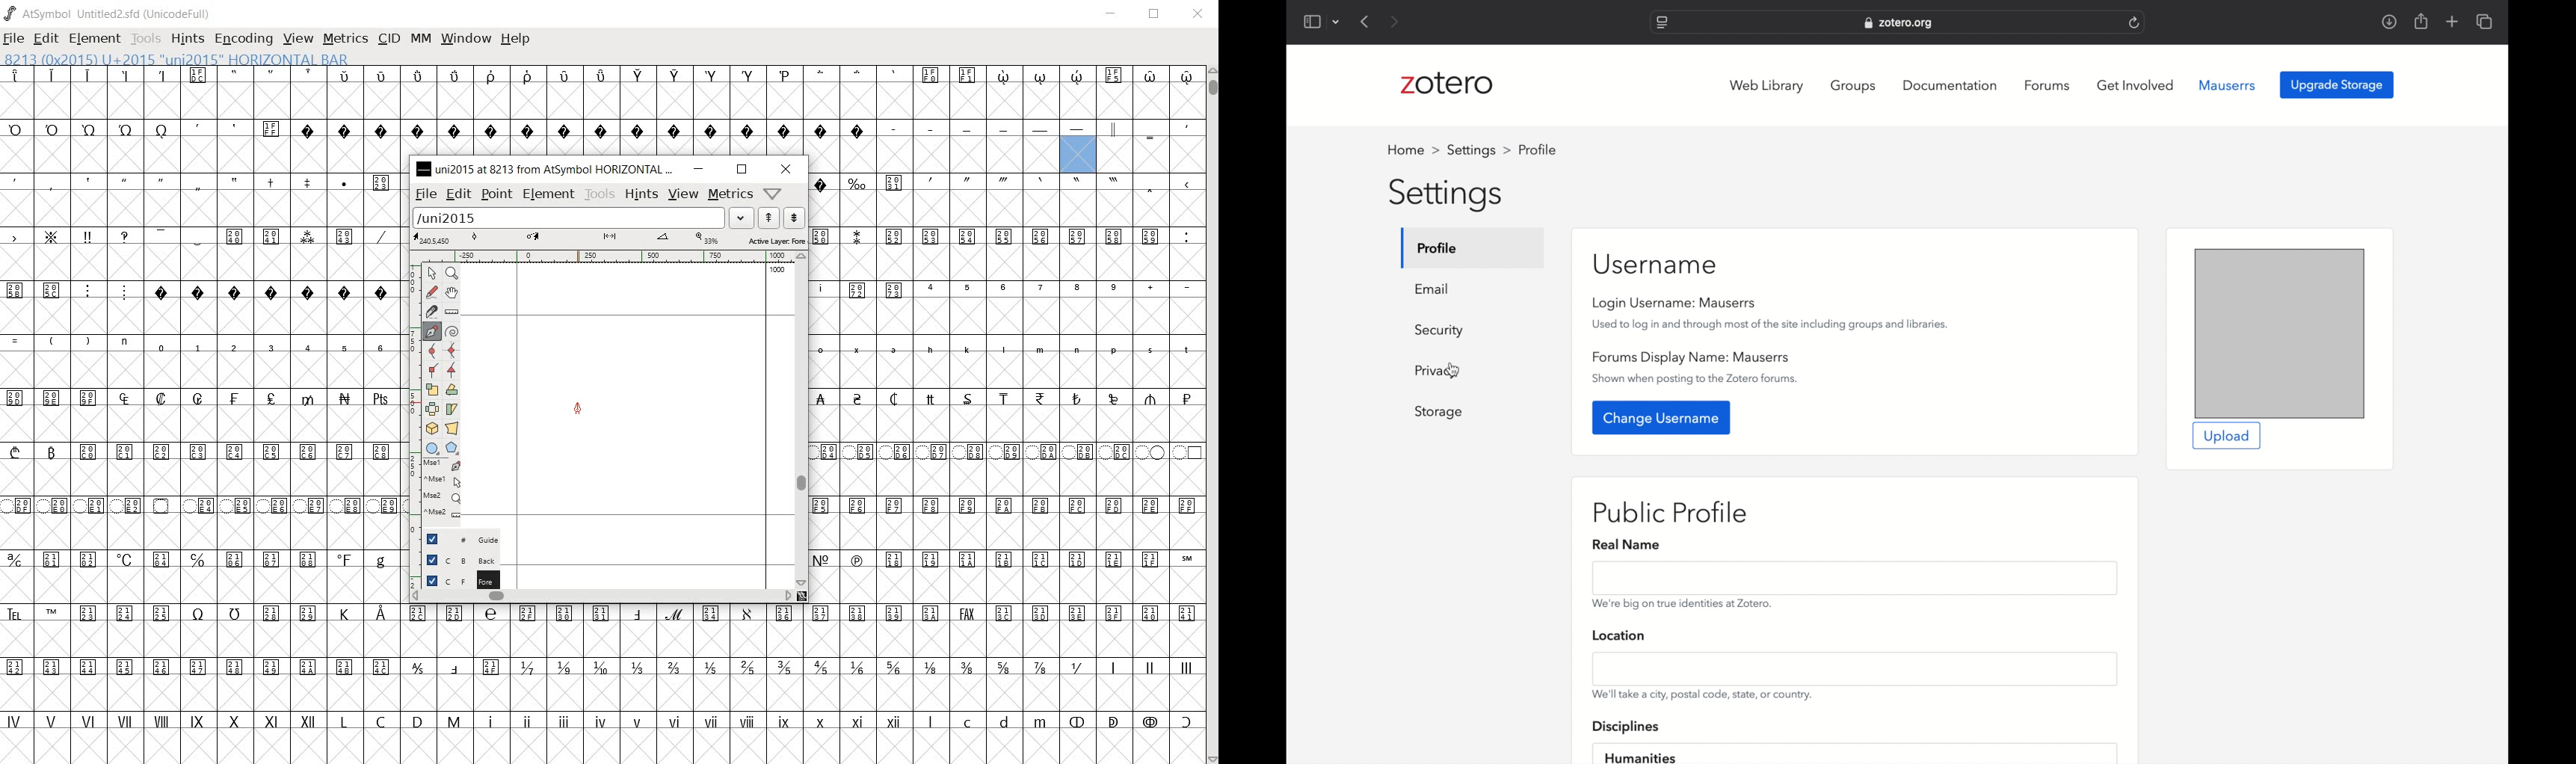 This screenshot has width=2576, height=784. I want to click on cut splines in two, so click(429, 310).